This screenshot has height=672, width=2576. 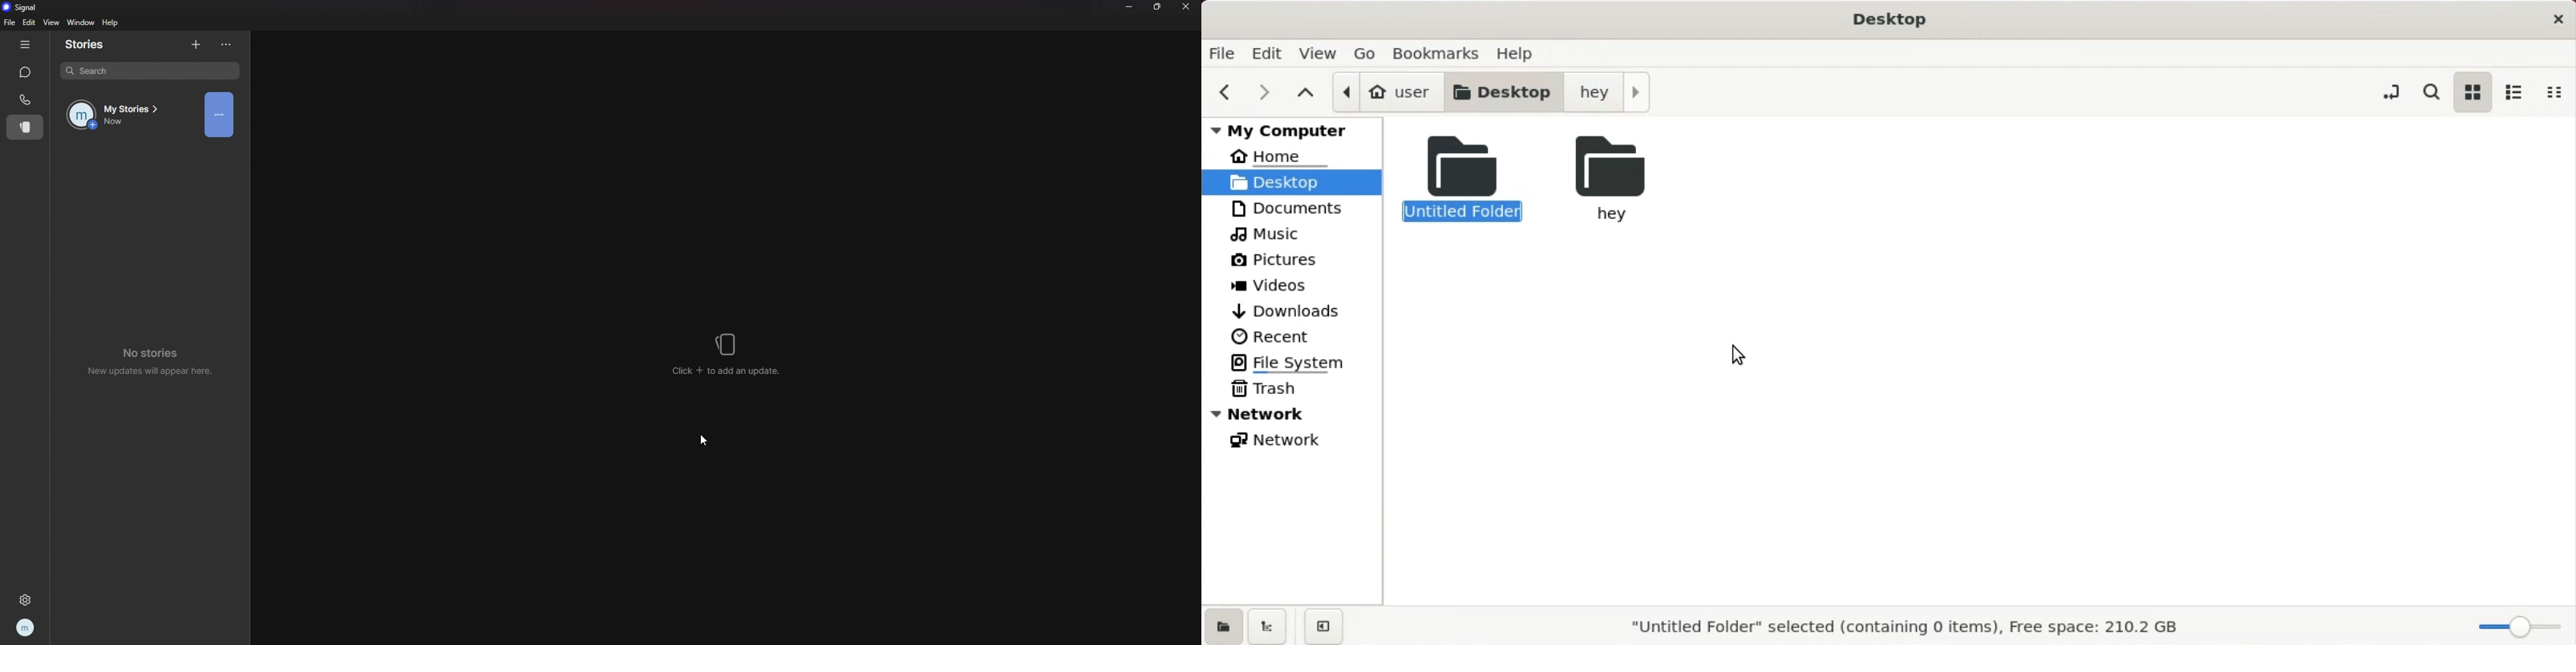 What do you see at coordinates (23, 7) in the screenshot?
I see `signal` at bounding box center [23, 7].